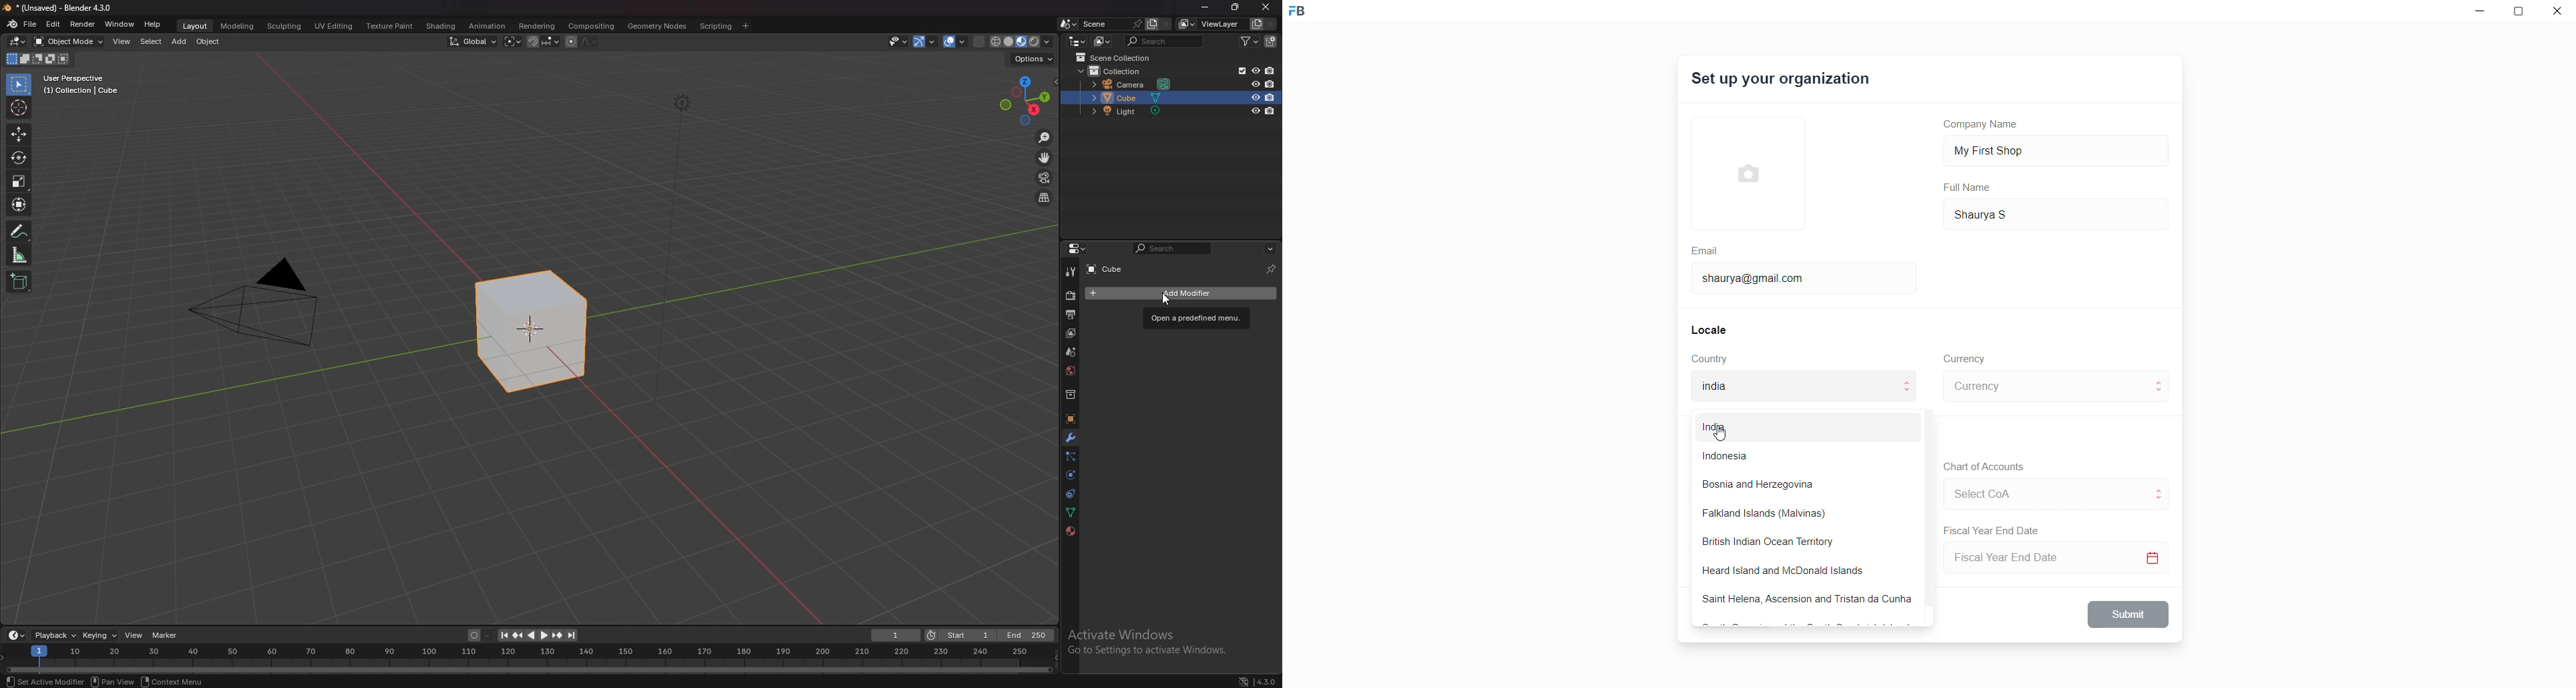  What do you see at coordinates (1710, 329) in the screenshot?
I see `Locale` at bounding box center [1710, 329].